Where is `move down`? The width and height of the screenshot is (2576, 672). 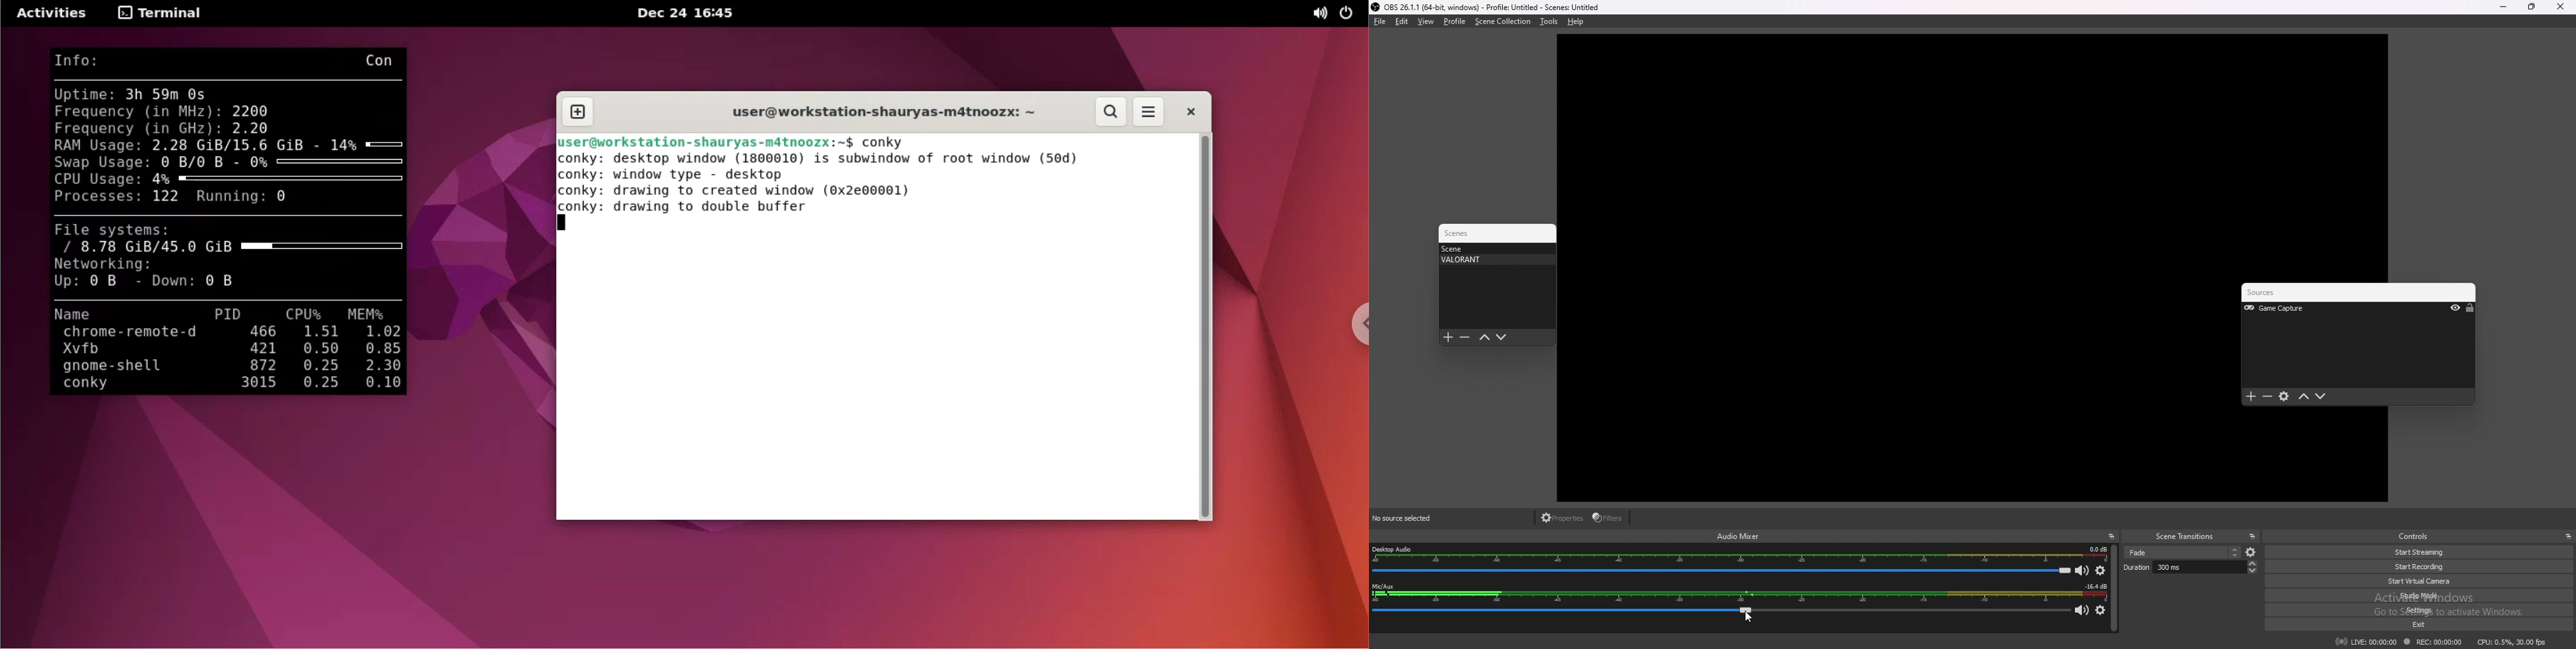
move down is located at coordinates (1502, 338).